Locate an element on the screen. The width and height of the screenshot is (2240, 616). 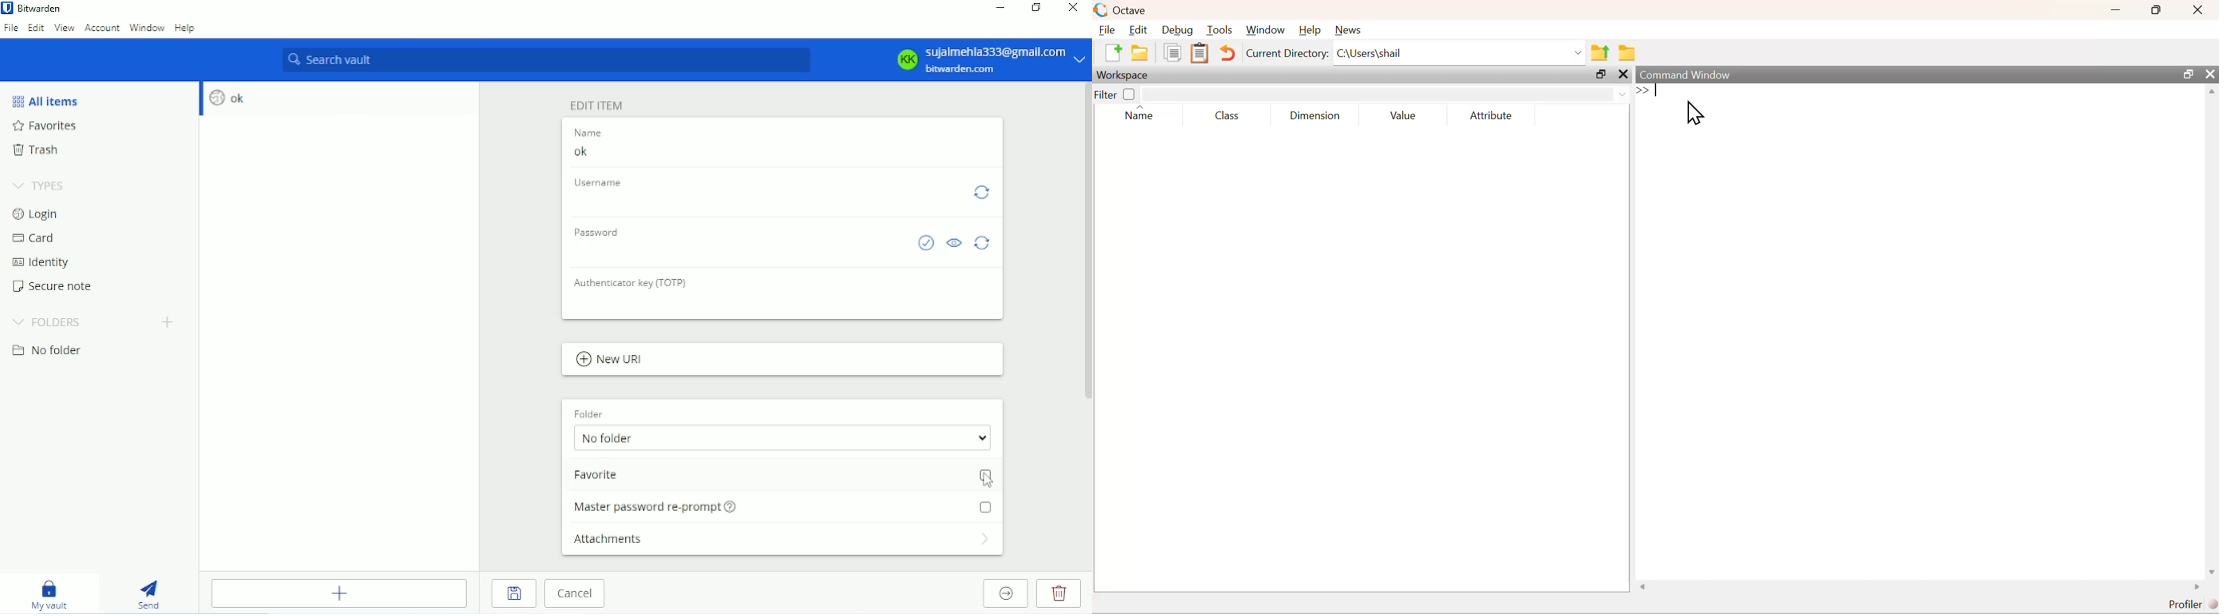
Close is located at coordinates (2211, 75).